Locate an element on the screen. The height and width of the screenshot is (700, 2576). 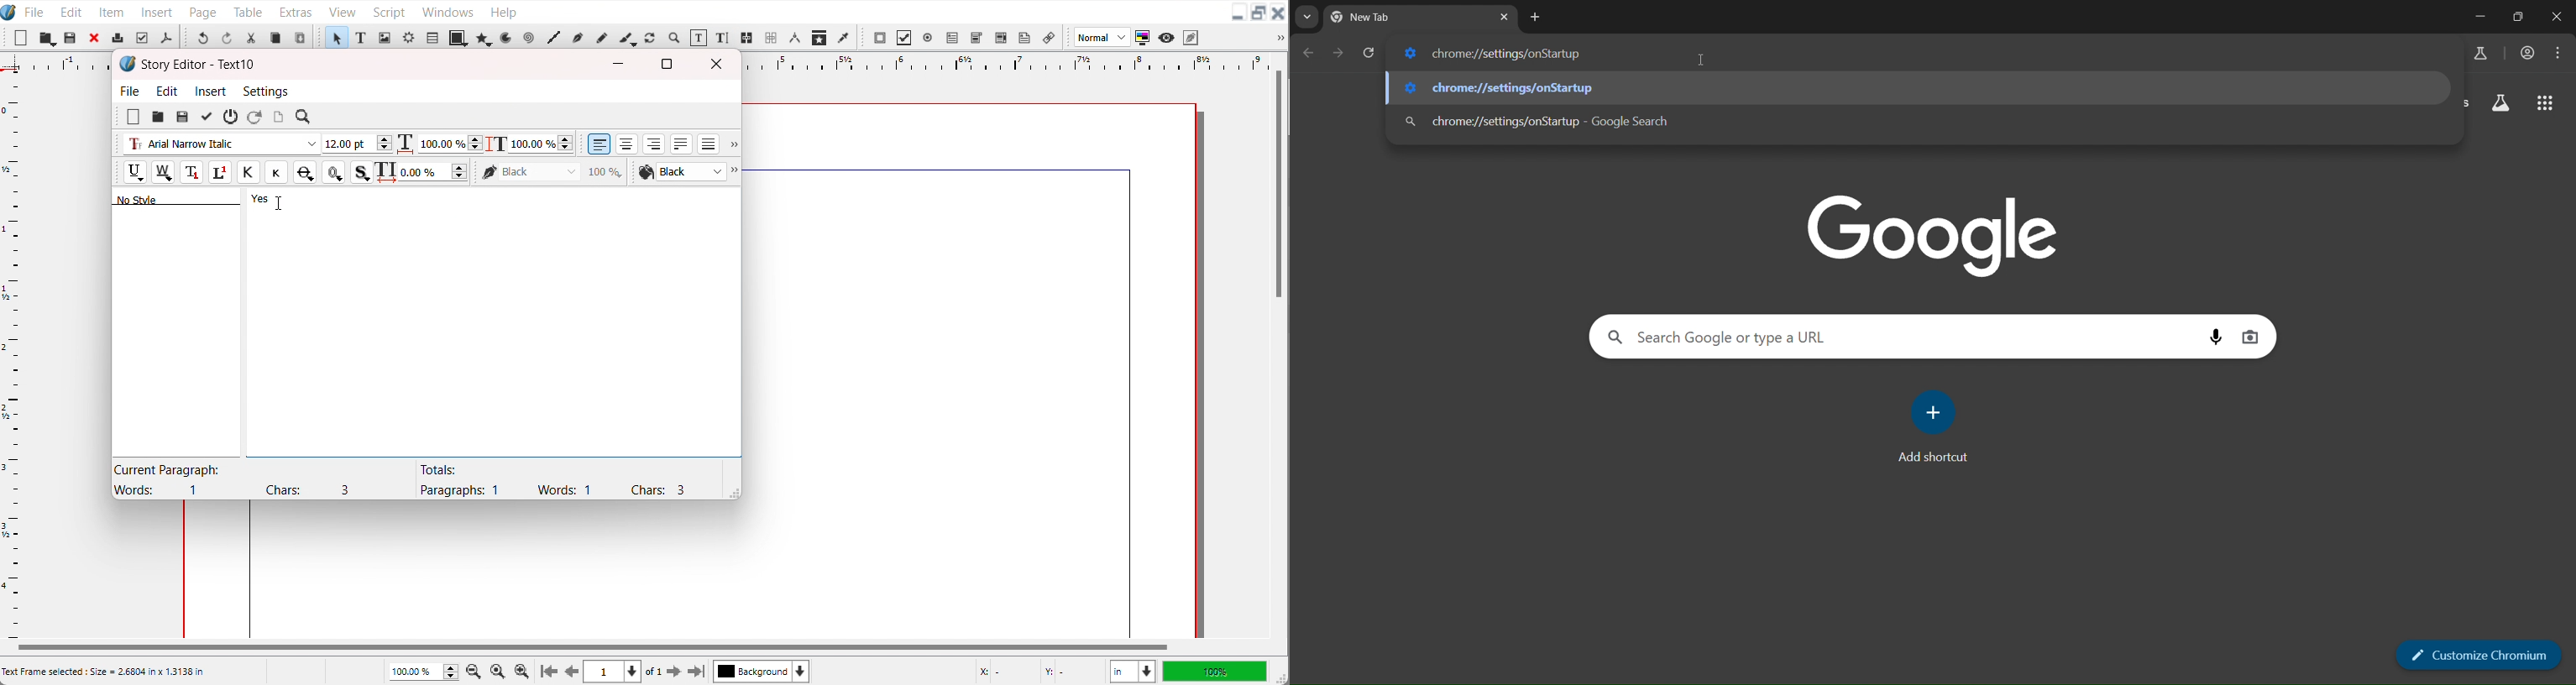
Freehand line is located at coordinates (600, 37).